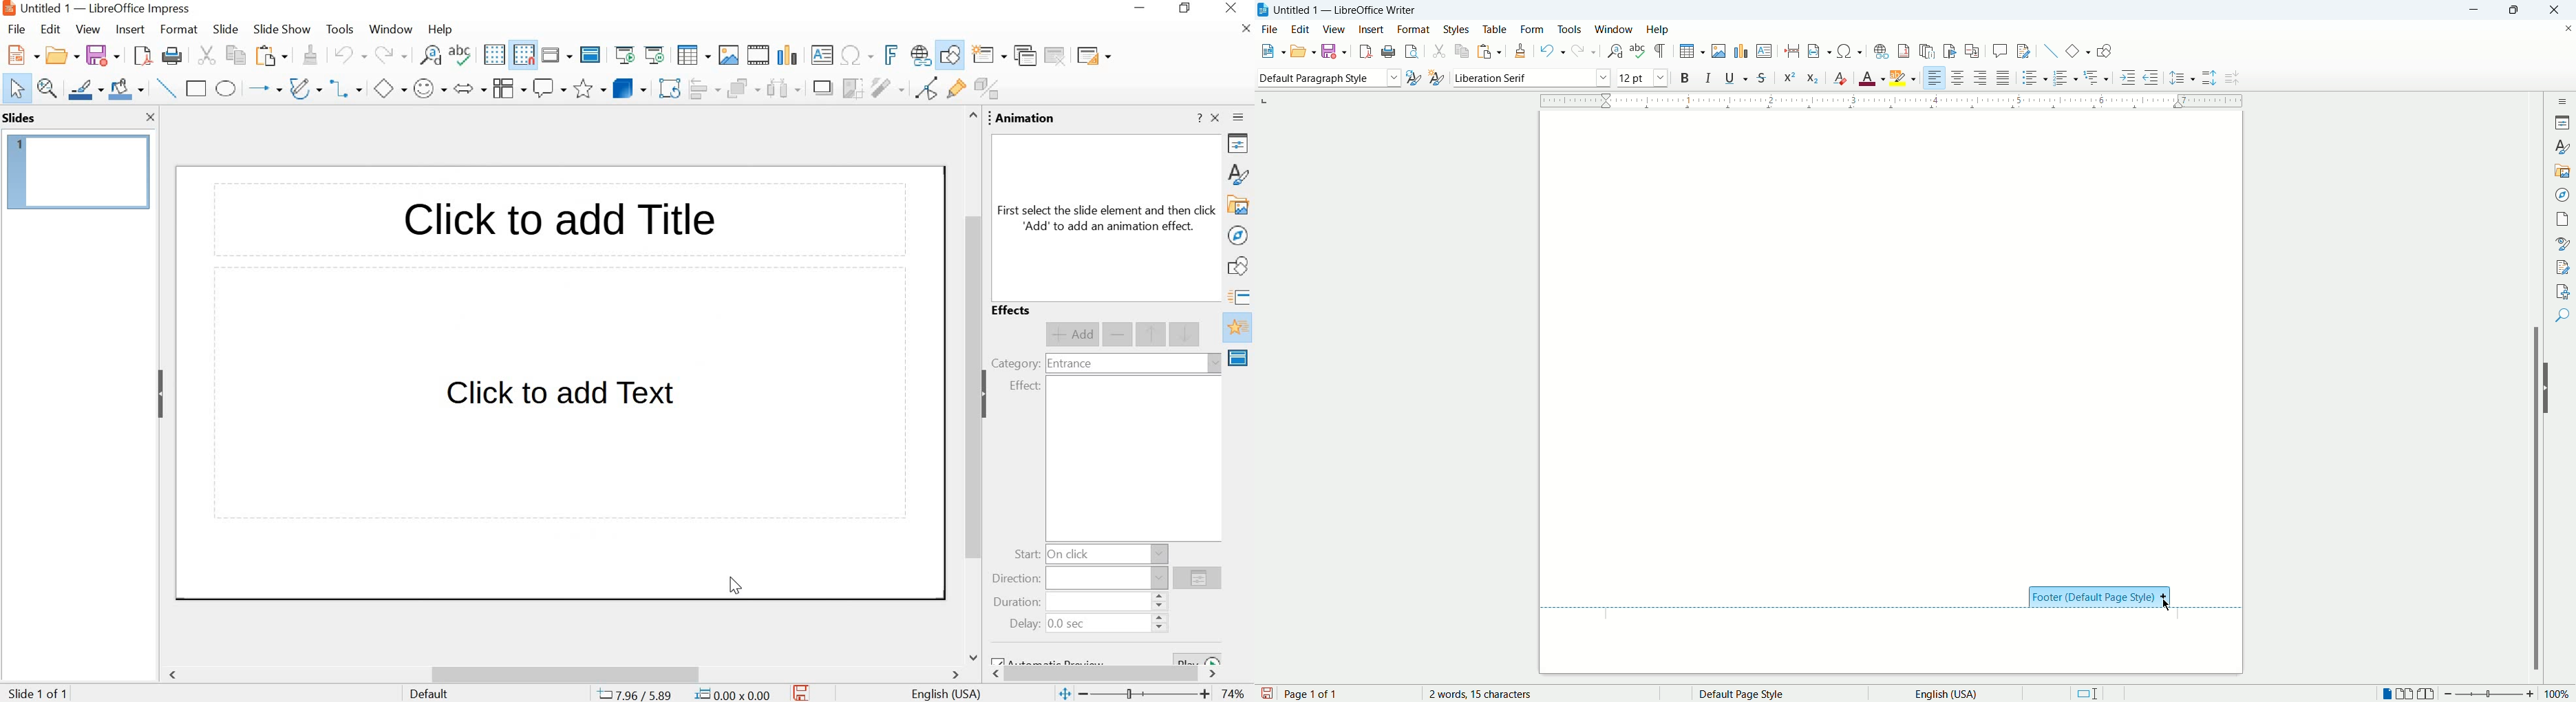 The width and height of the screenshot is (2576, 728). Describe the element at coordinates (171, 58) in the screenshot. I see `print` at that location.